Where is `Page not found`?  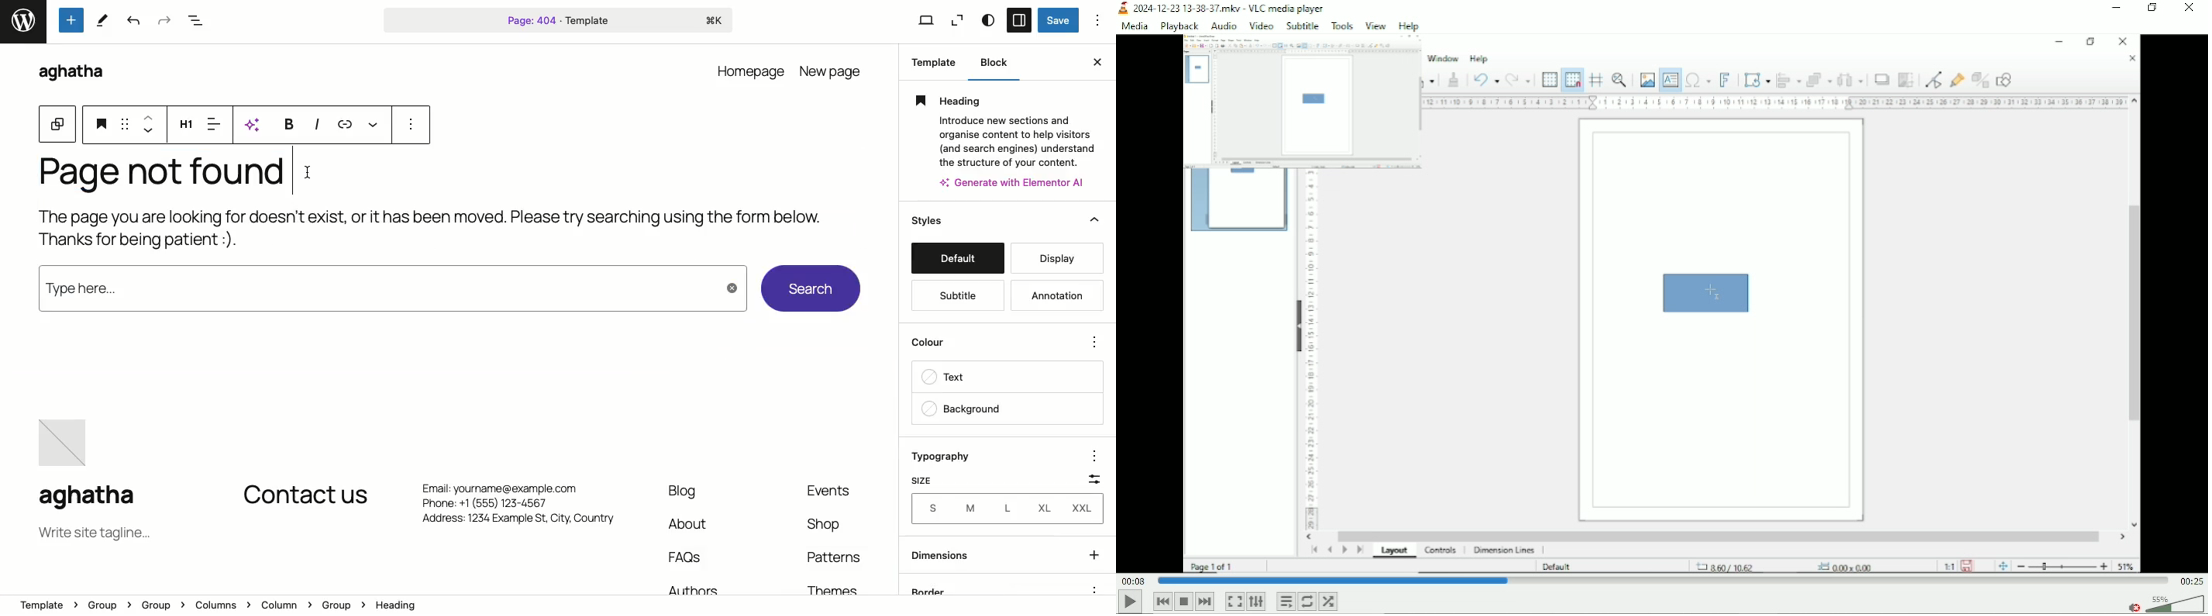
Page not found is located at coordinates (162, 173).